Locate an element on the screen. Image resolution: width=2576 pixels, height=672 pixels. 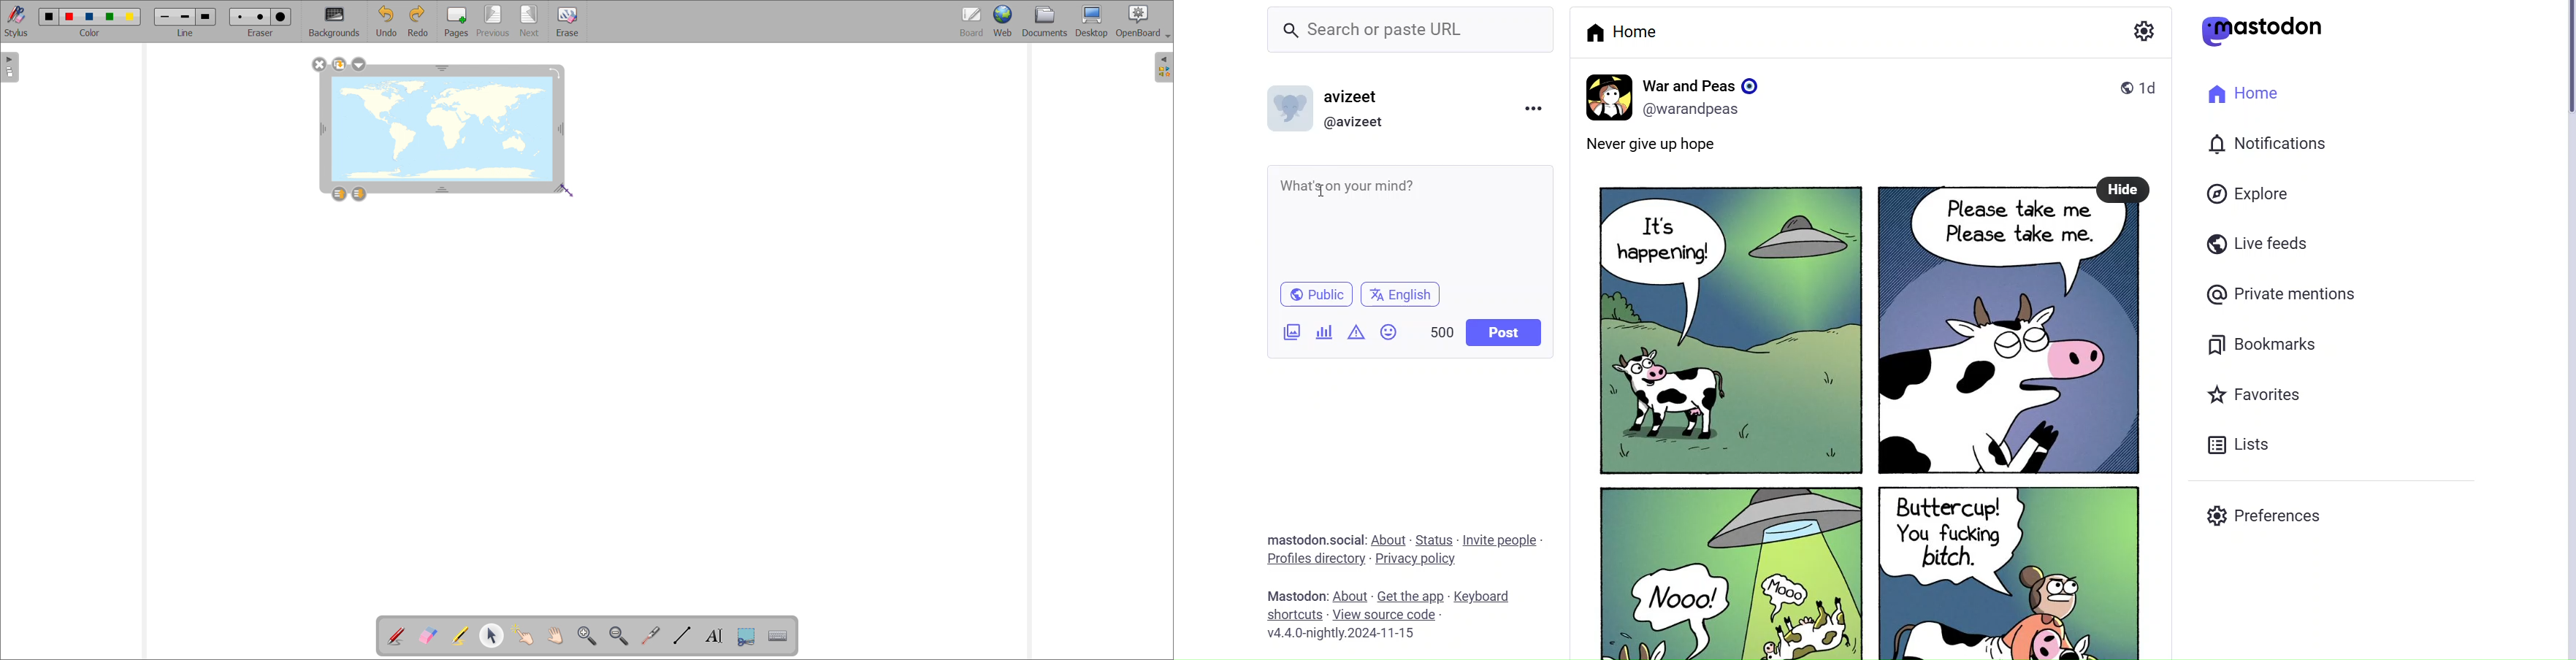
resize is located at coordinates (442, 189).